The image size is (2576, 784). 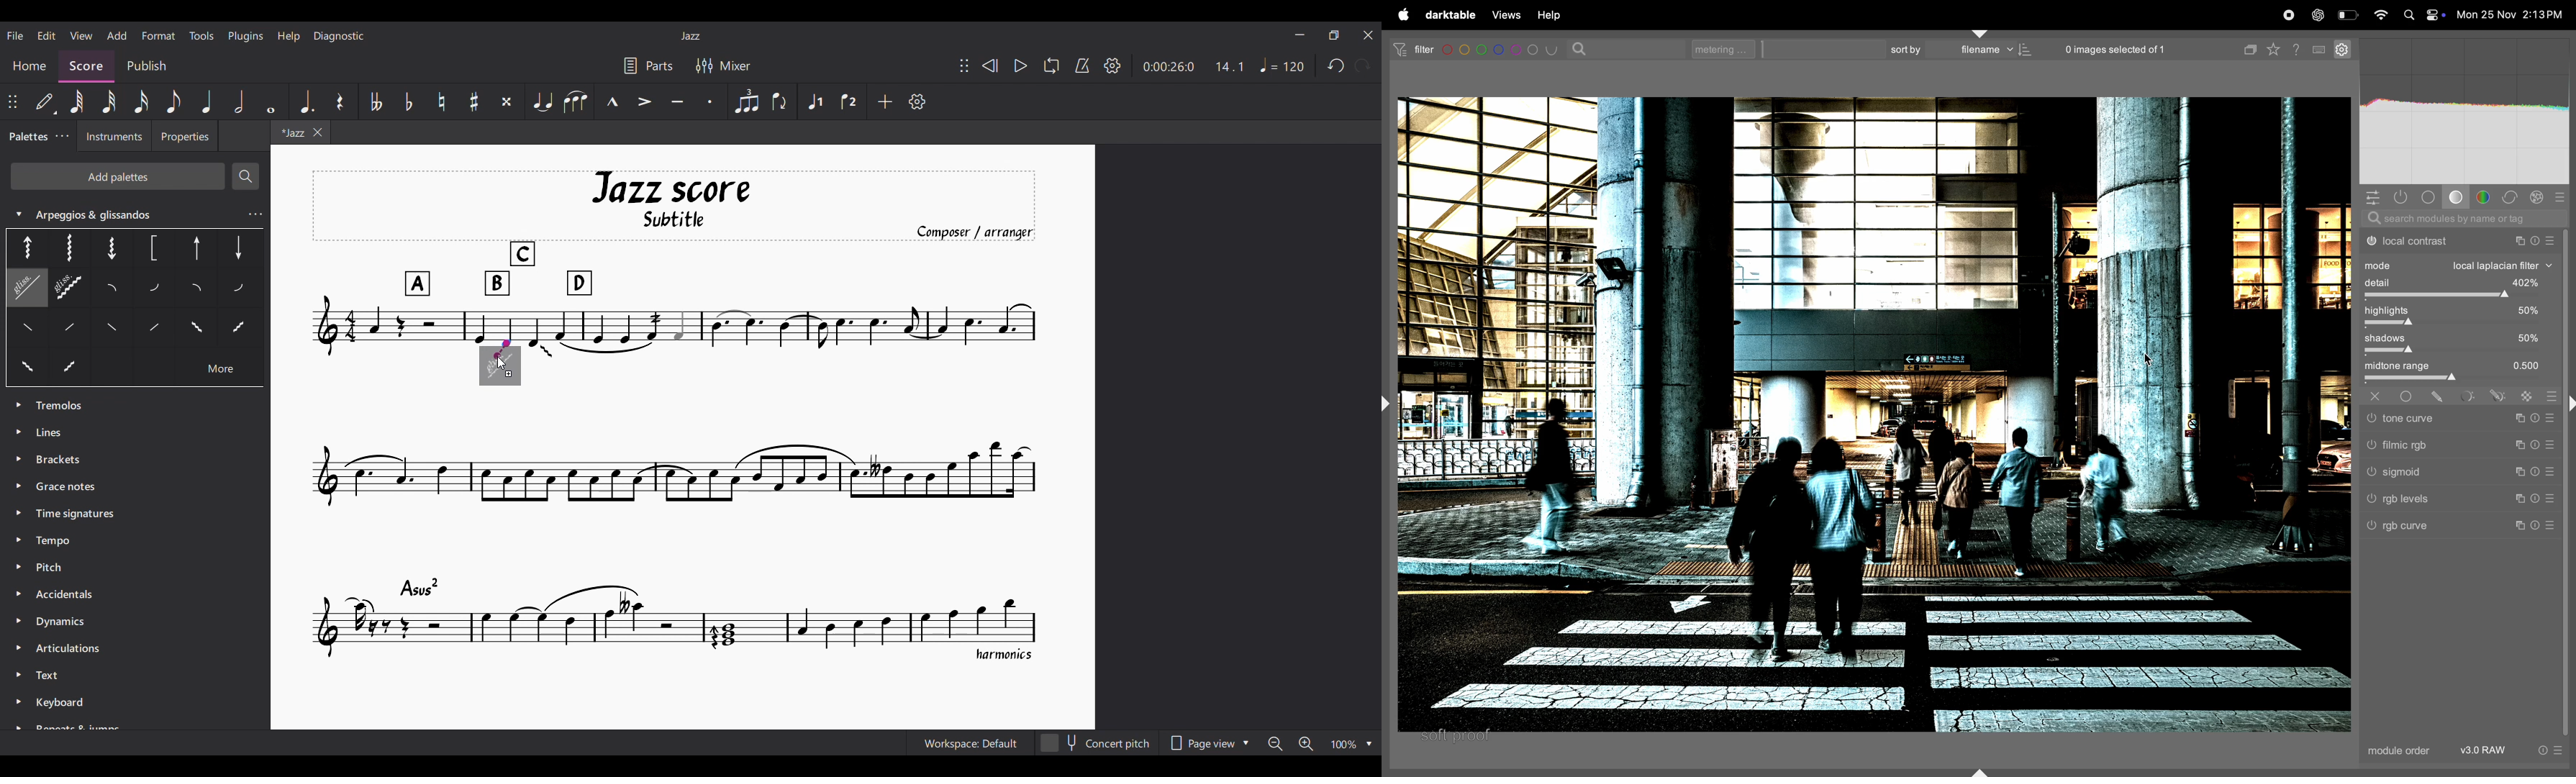 I want to click on Metronome, so click(x=1082, y=65).